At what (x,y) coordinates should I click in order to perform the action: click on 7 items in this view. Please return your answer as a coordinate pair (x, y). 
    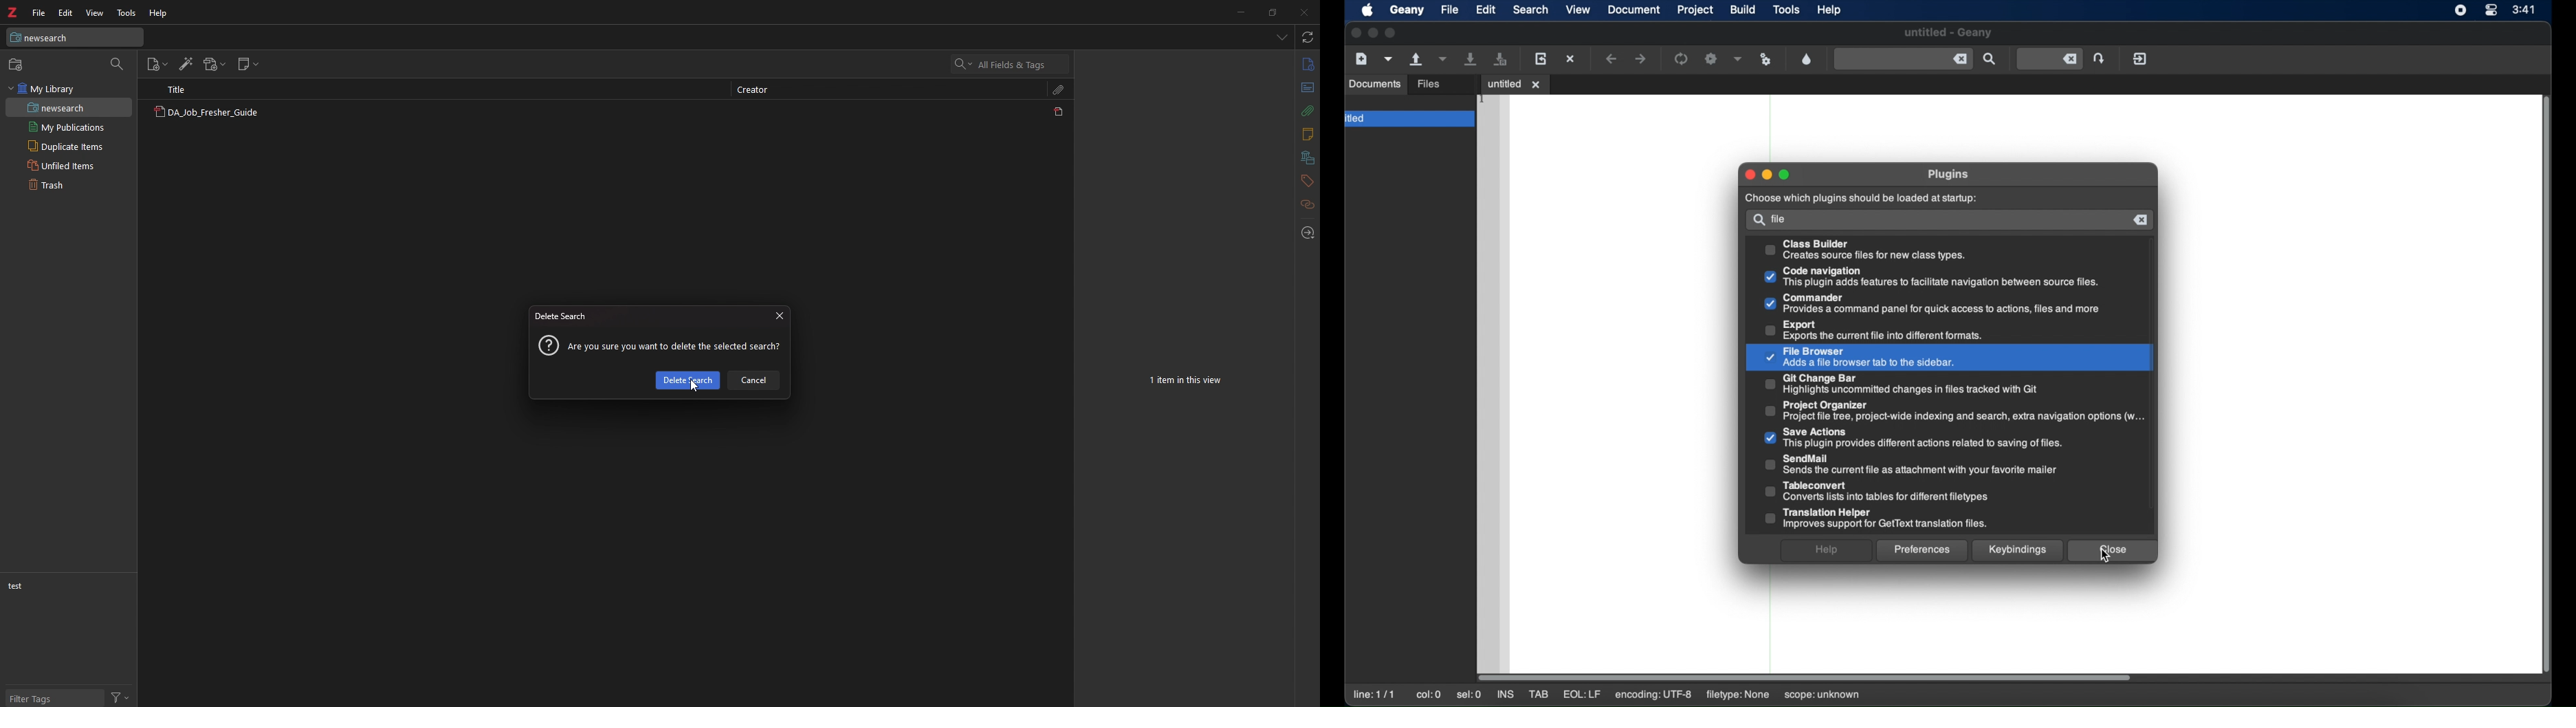
    Looking at the image, I should click on (1185, 379).